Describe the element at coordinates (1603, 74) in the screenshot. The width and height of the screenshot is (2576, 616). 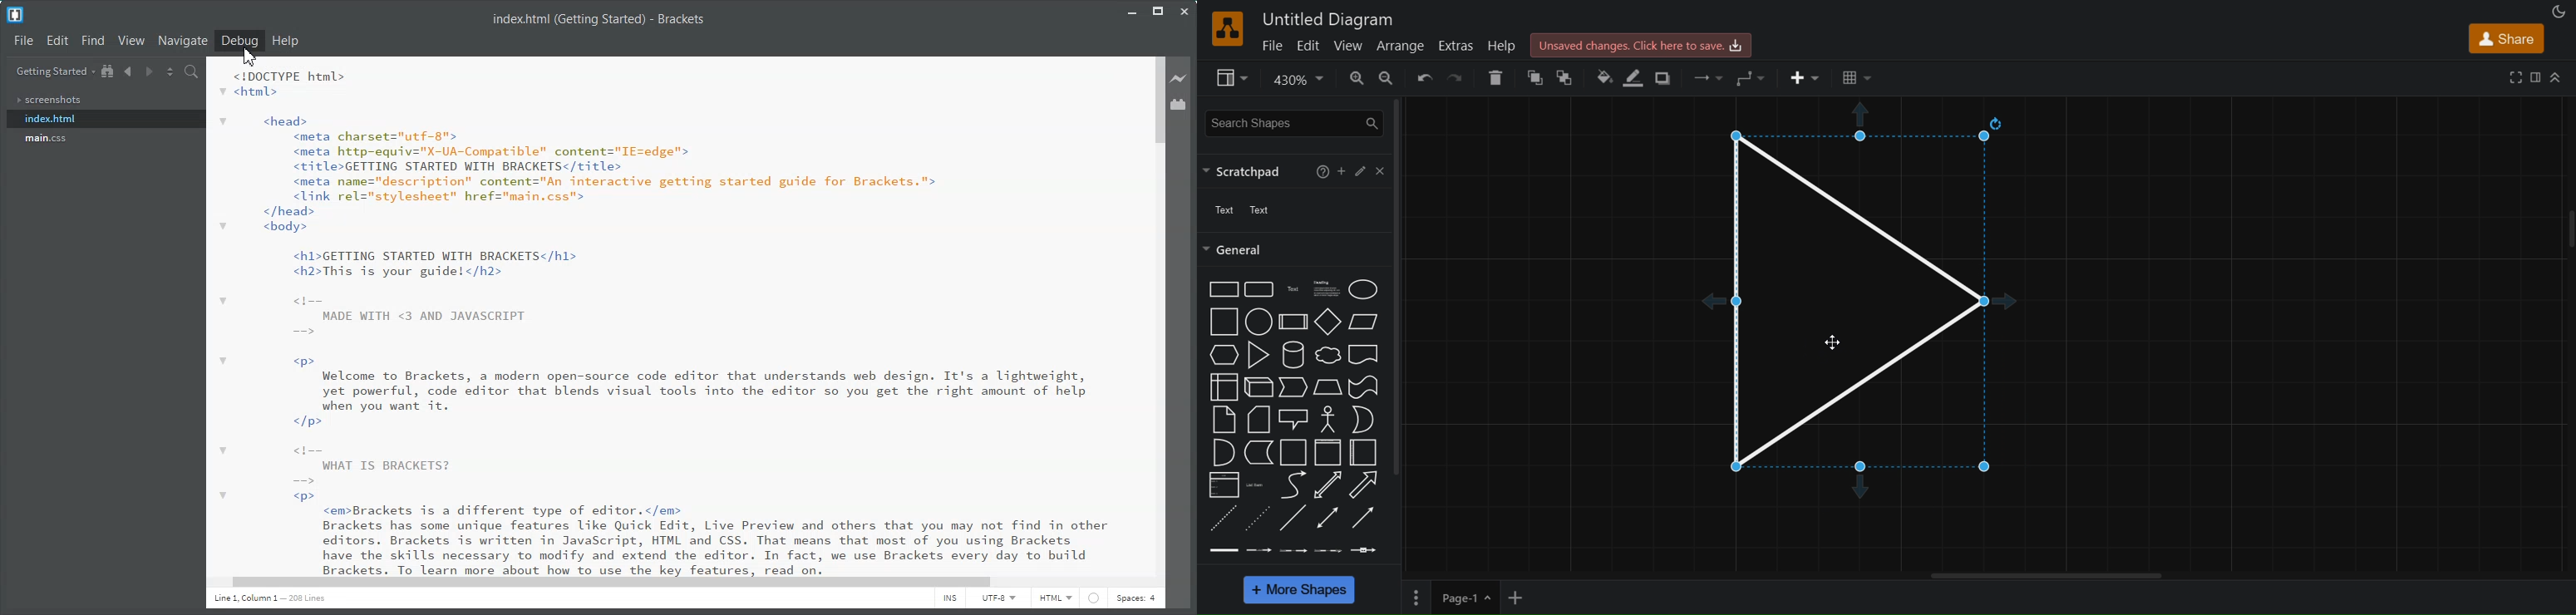
I see `fill color` at that location.